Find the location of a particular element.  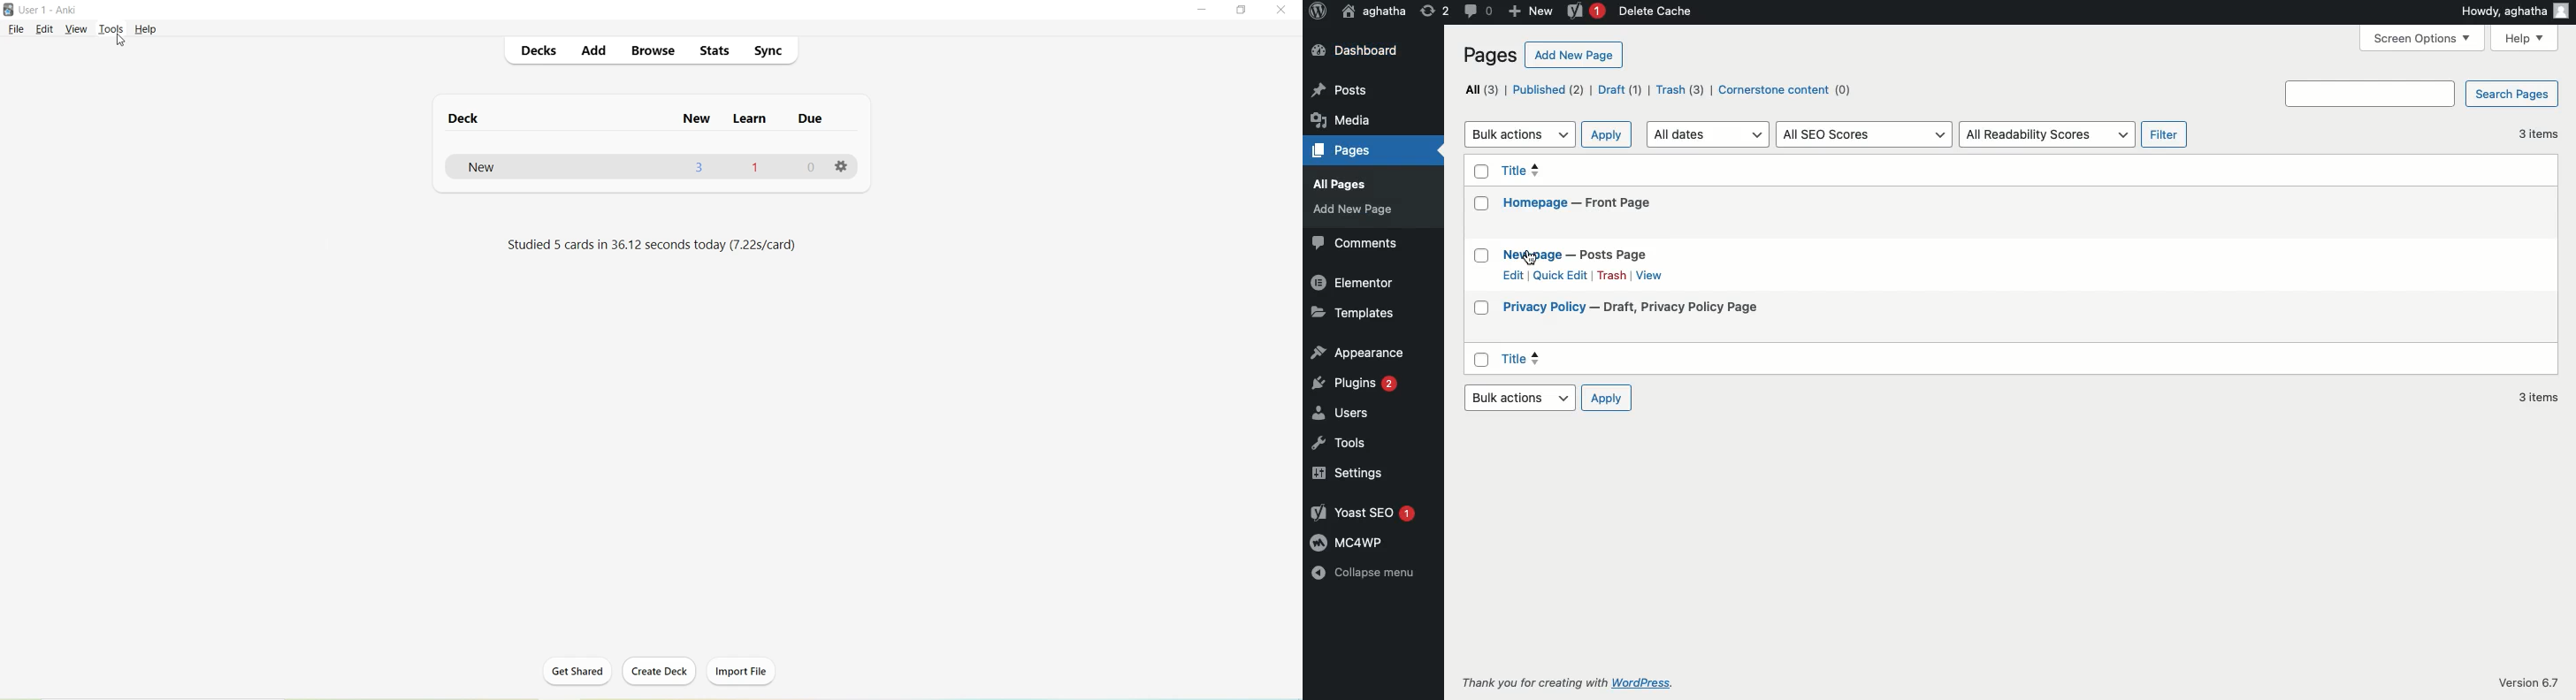

Stats is located at coordinates (719, 54).